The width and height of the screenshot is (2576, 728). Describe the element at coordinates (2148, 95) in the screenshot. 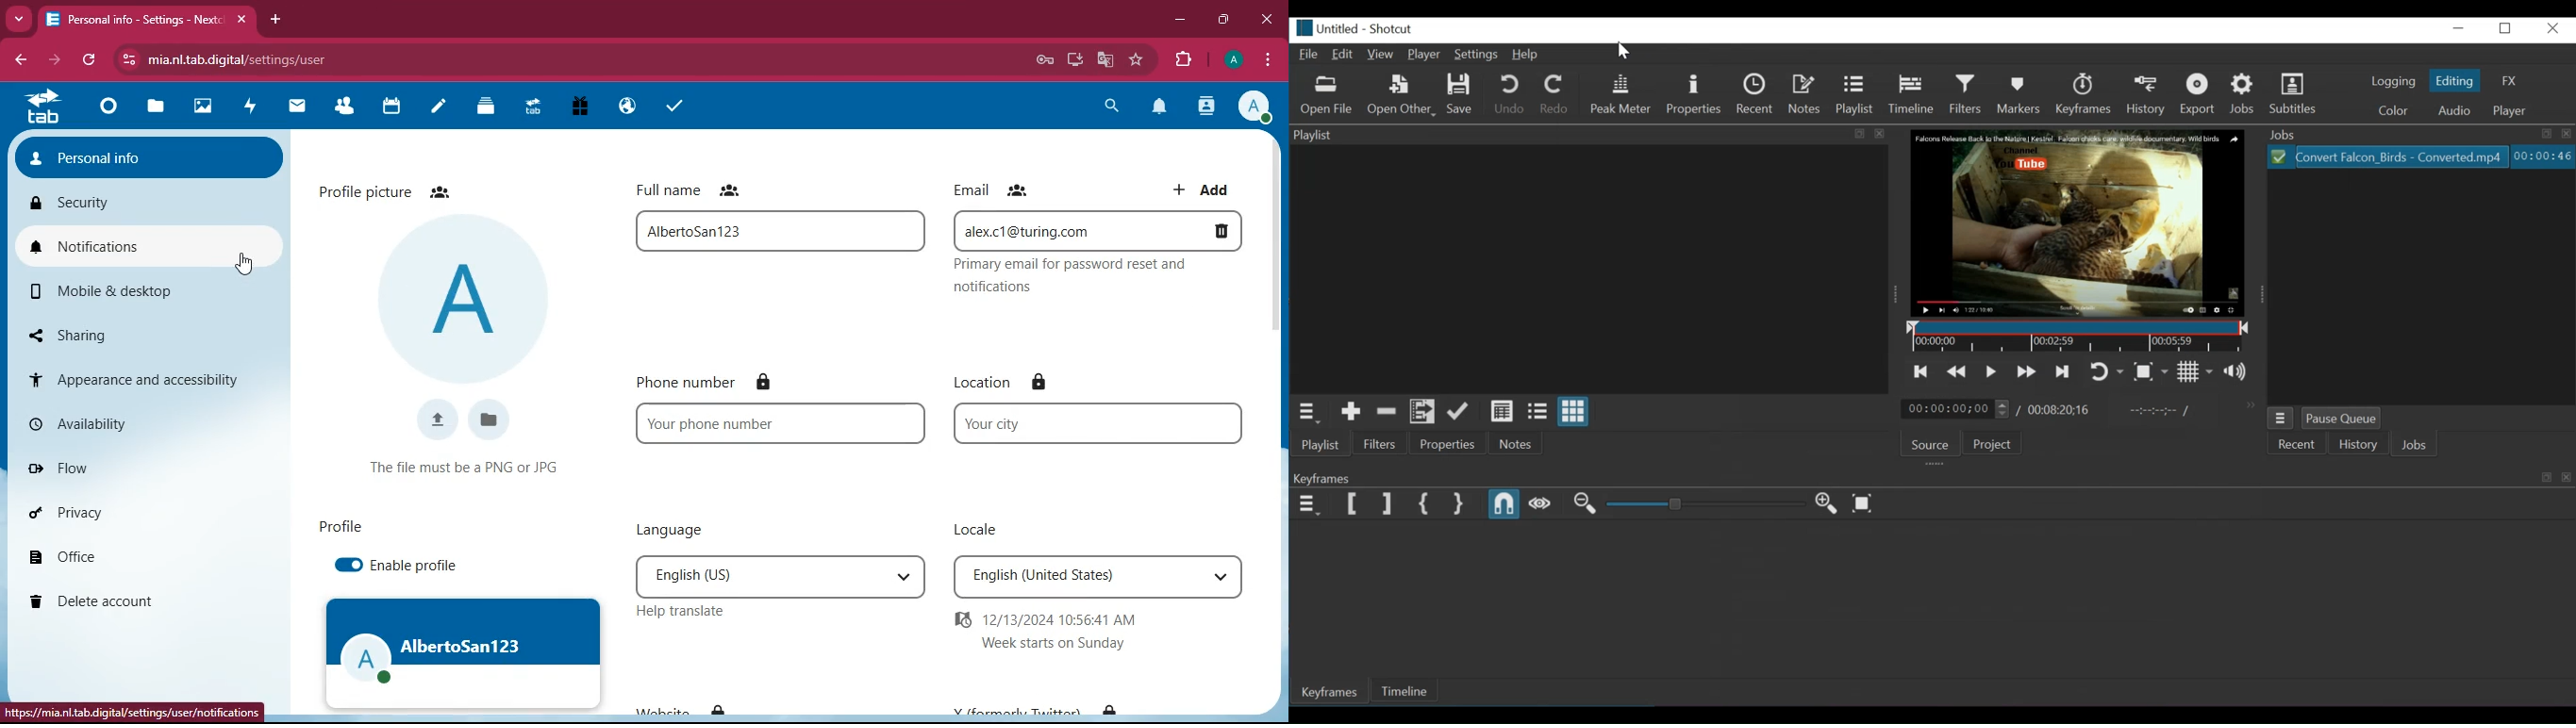

I see `History` at that location.